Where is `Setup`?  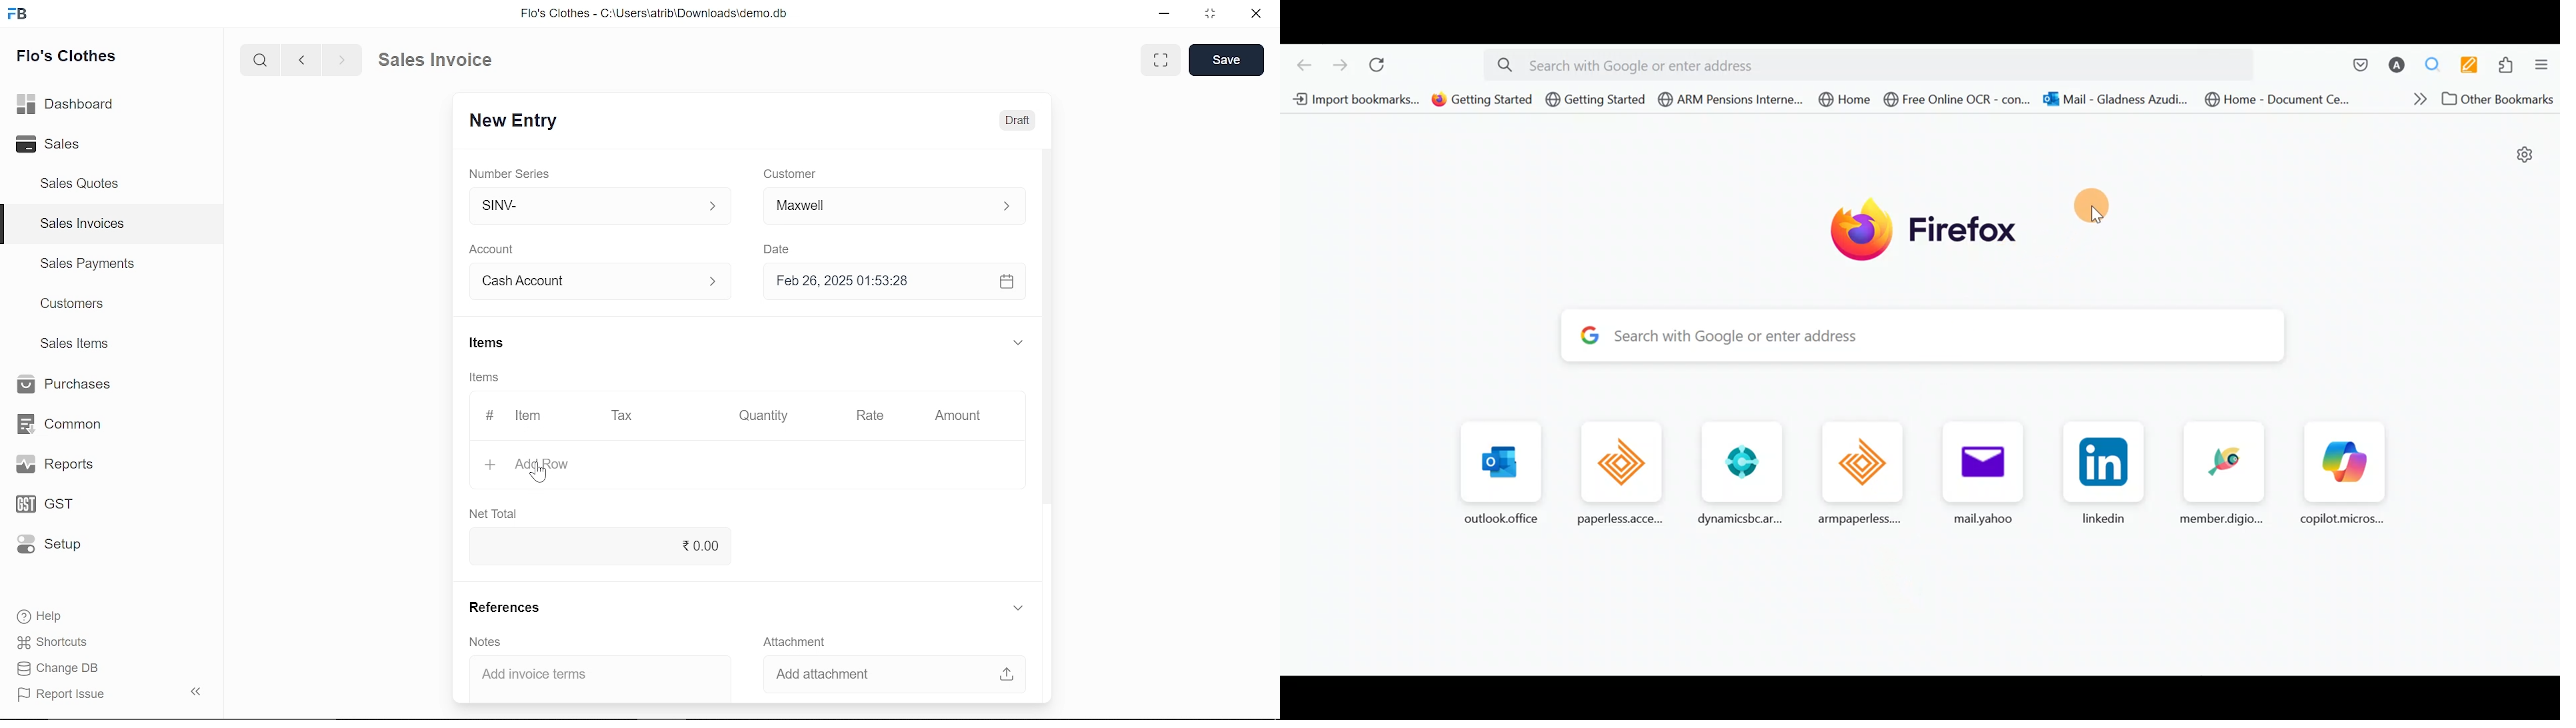
Setup is located at coordinates (63, 546).